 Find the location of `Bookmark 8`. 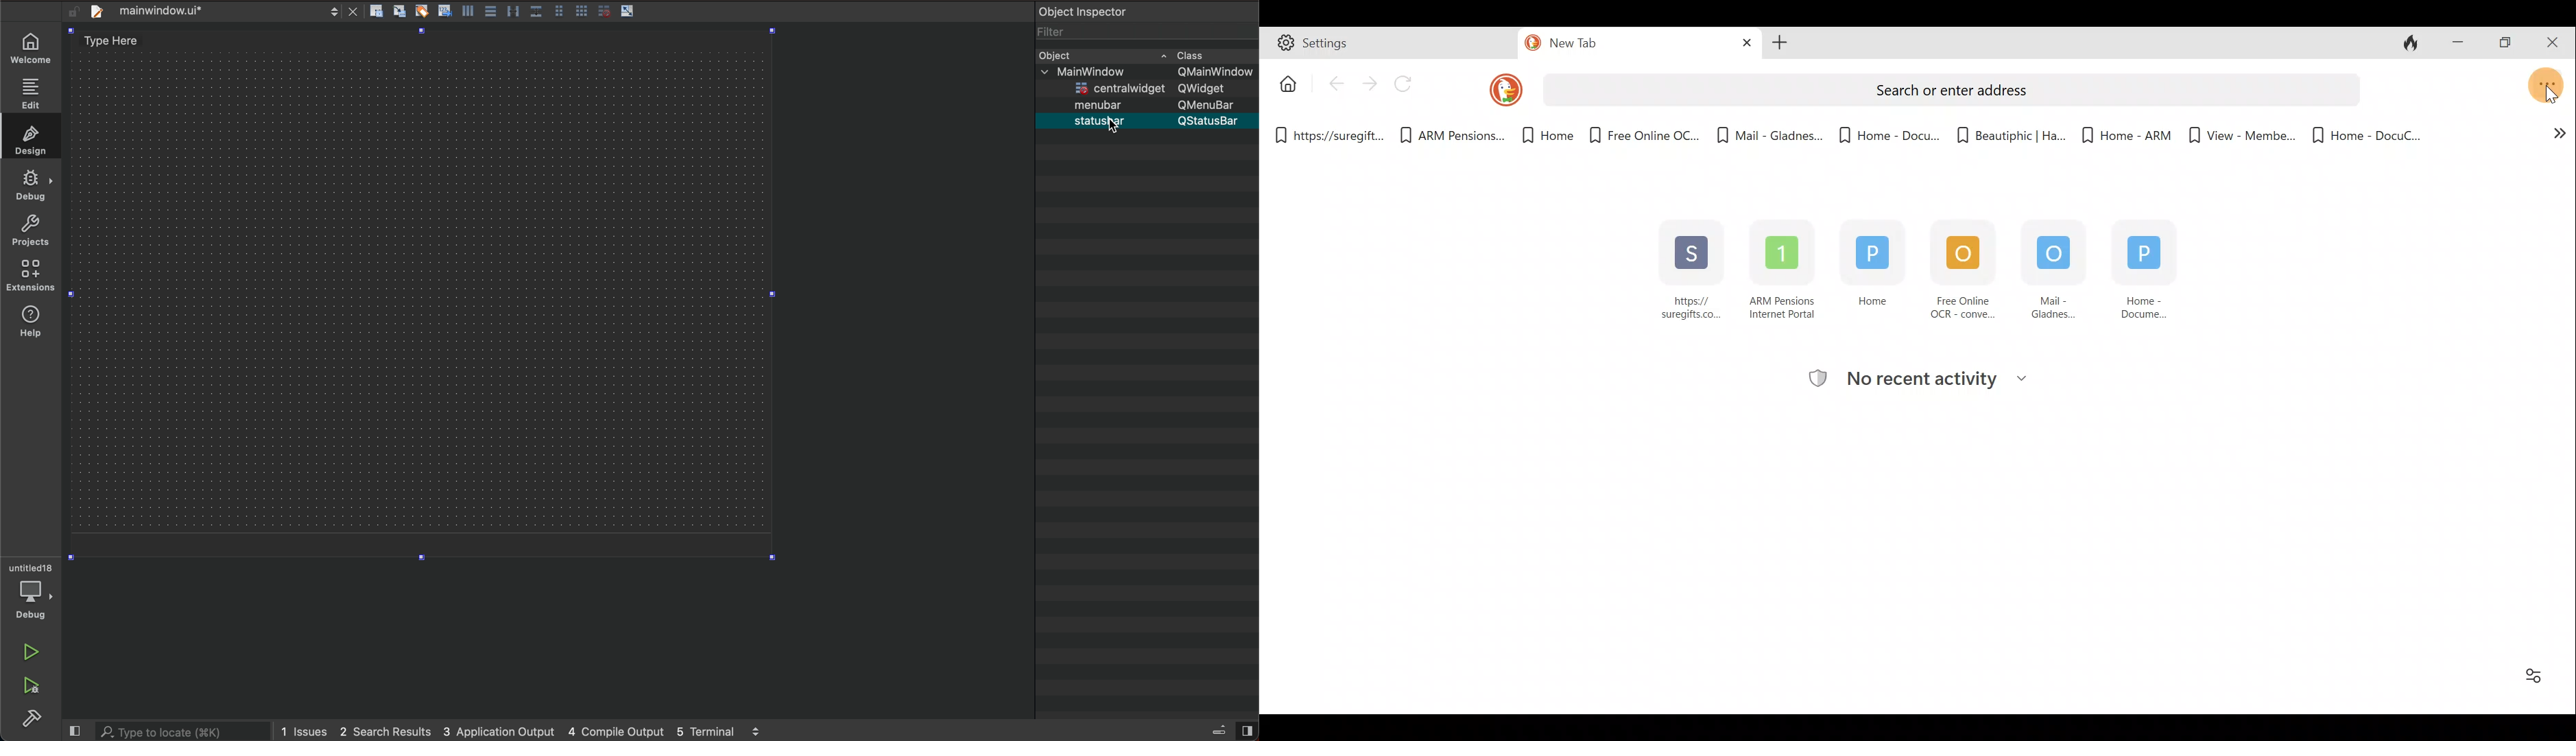

Bookmark 8 is located at coordinates (2127, 133).